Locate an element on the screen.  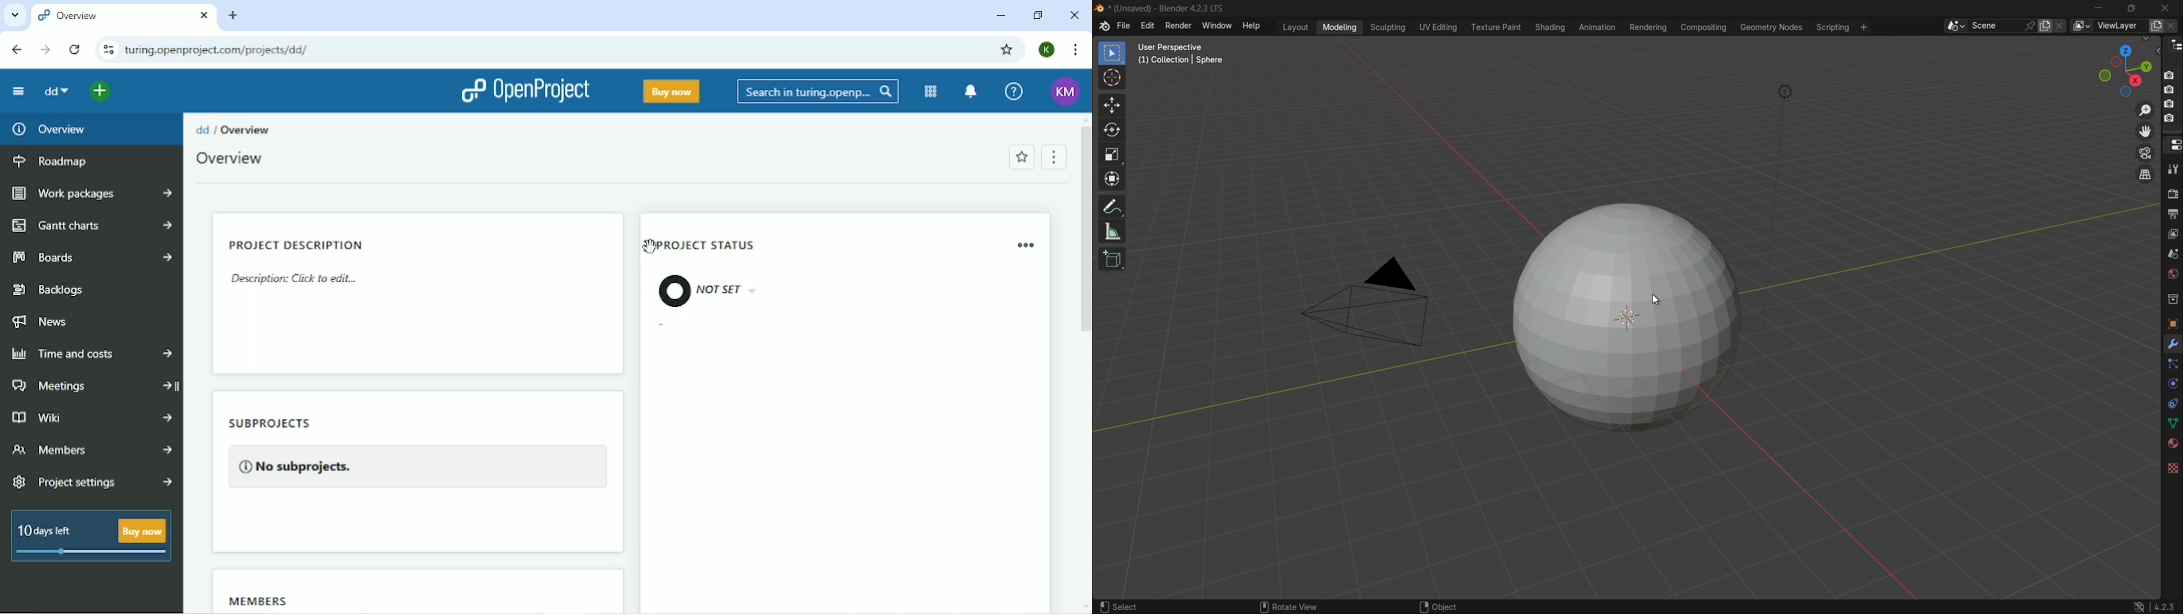
capture is located at coordinates (2170, 71).